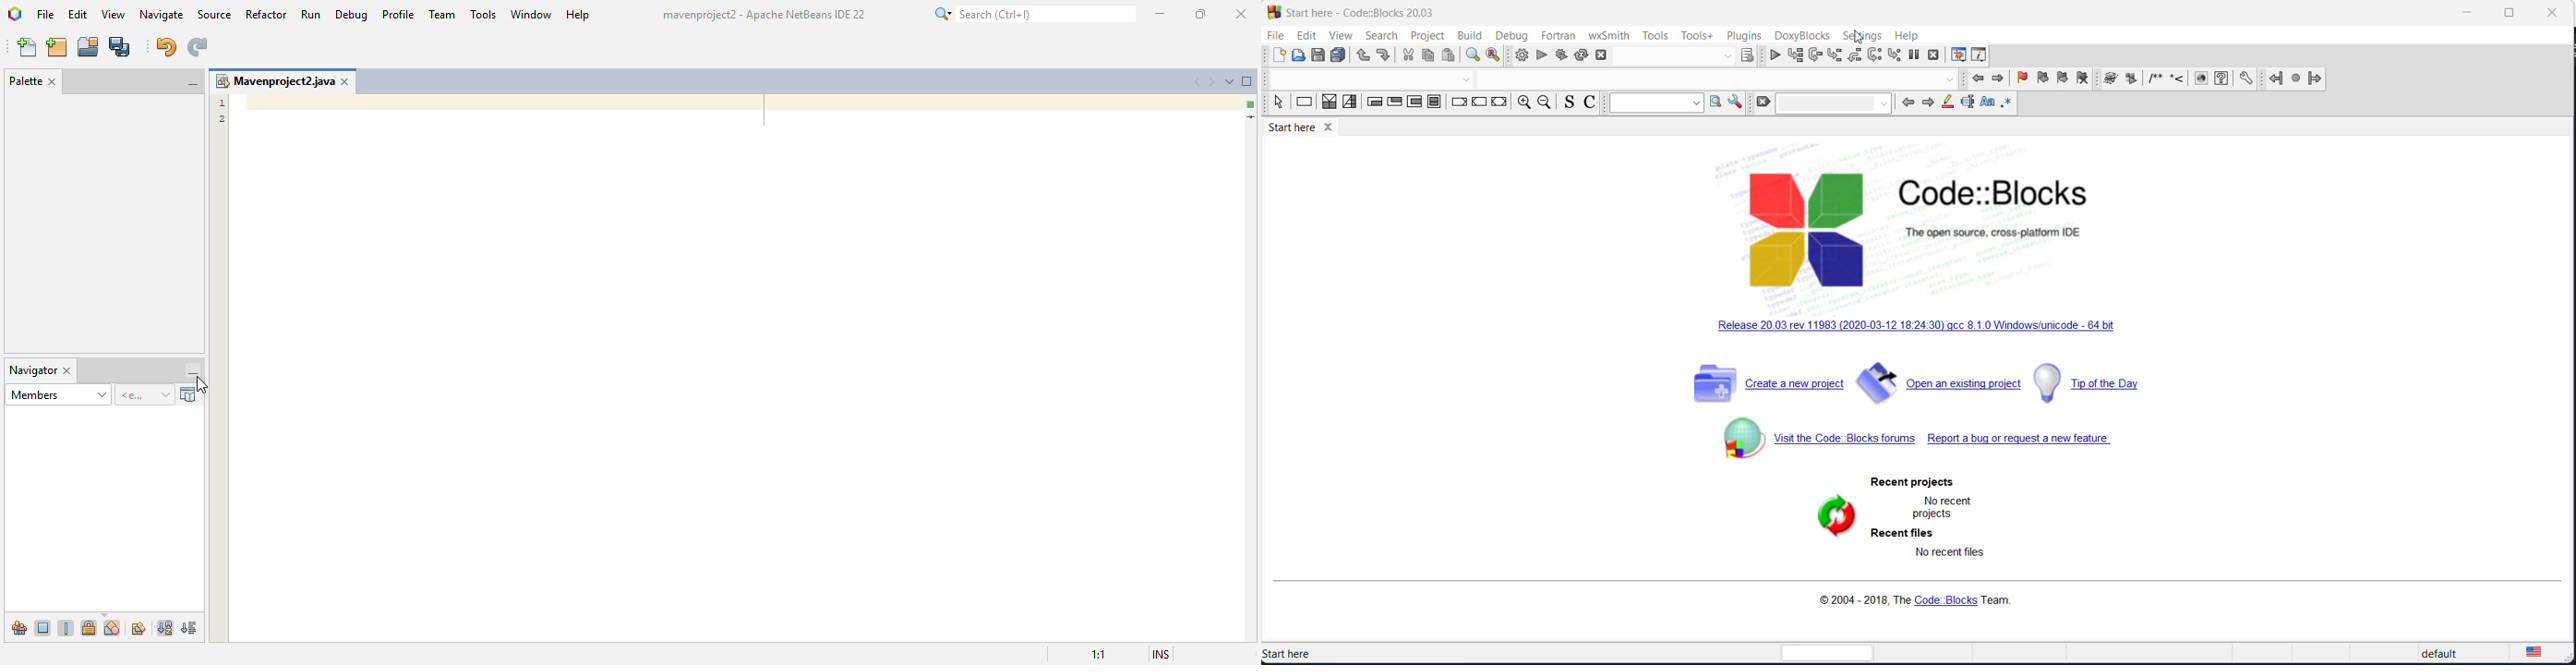  I want to click on select text, so click(1968, 104).